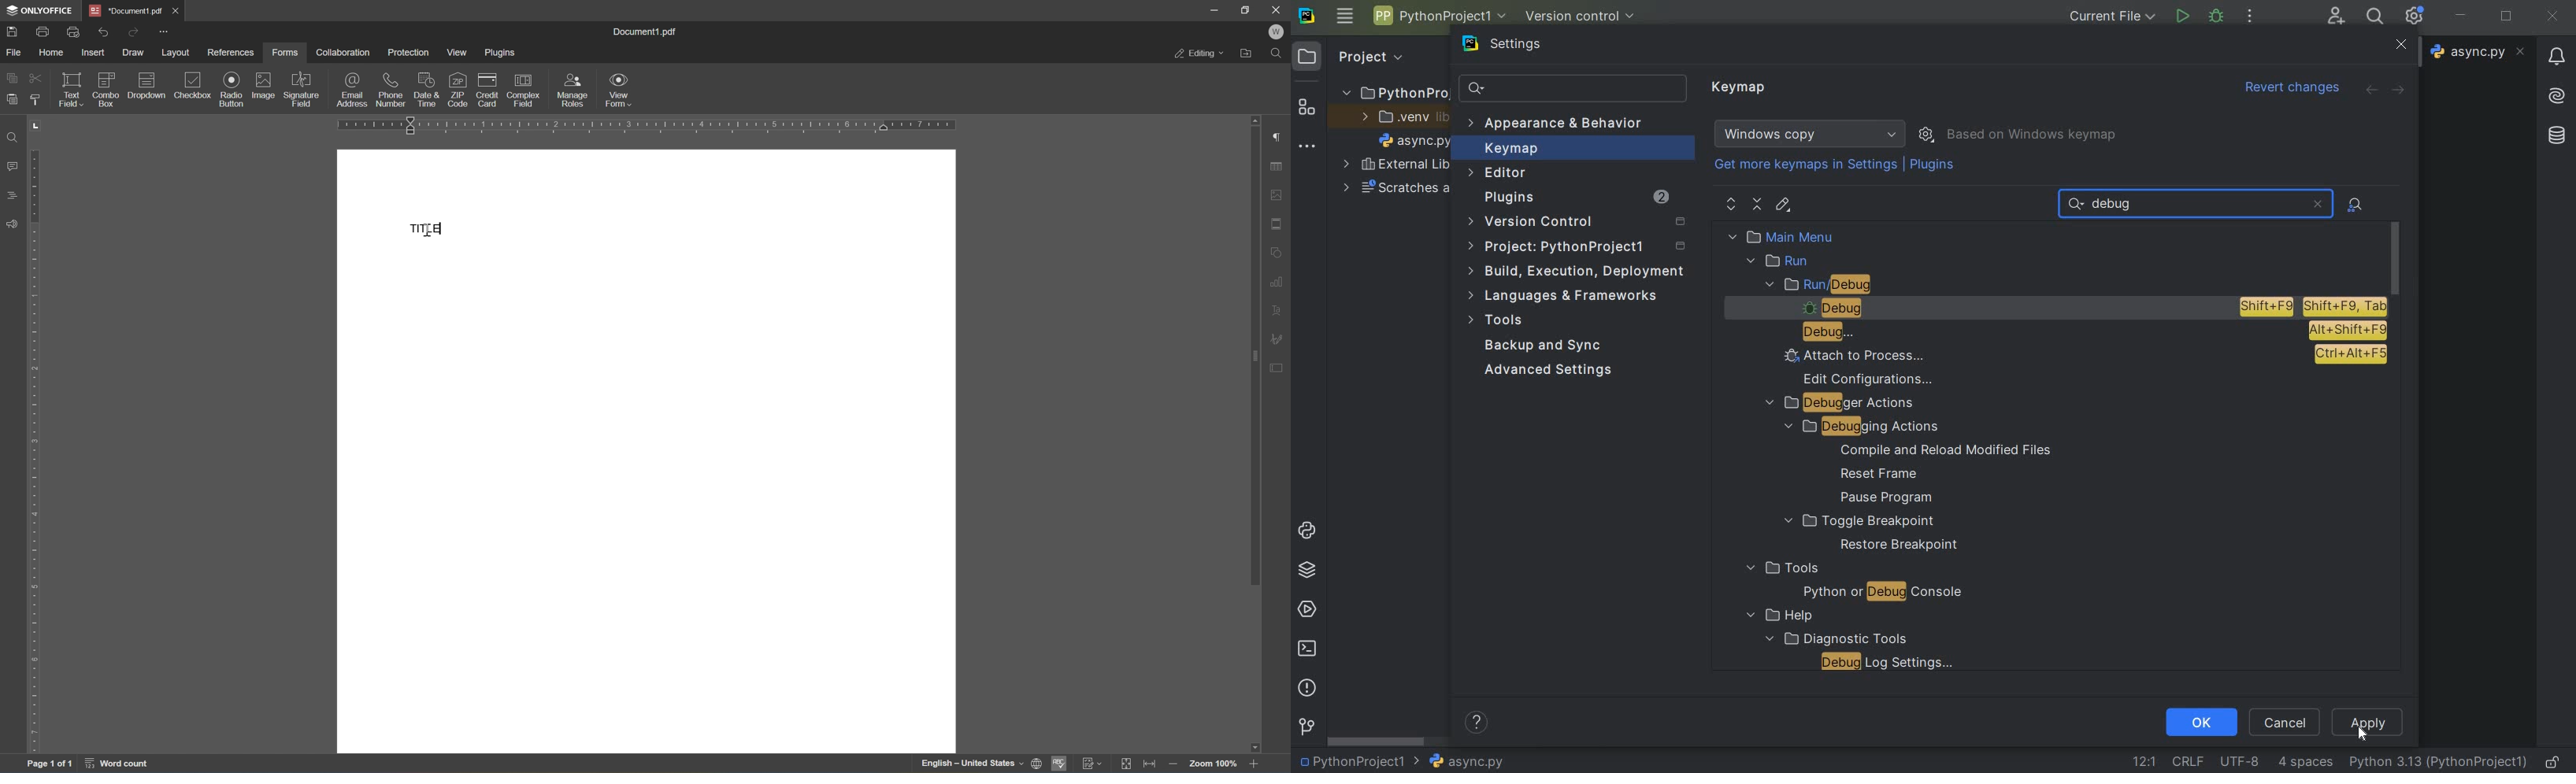 Image resolution: width=2576 pixels, height=784 pixels. What do you see at coordinates (2187, 762) in the screenshot?
I see `line separator` at bounding box center [2187, 762].